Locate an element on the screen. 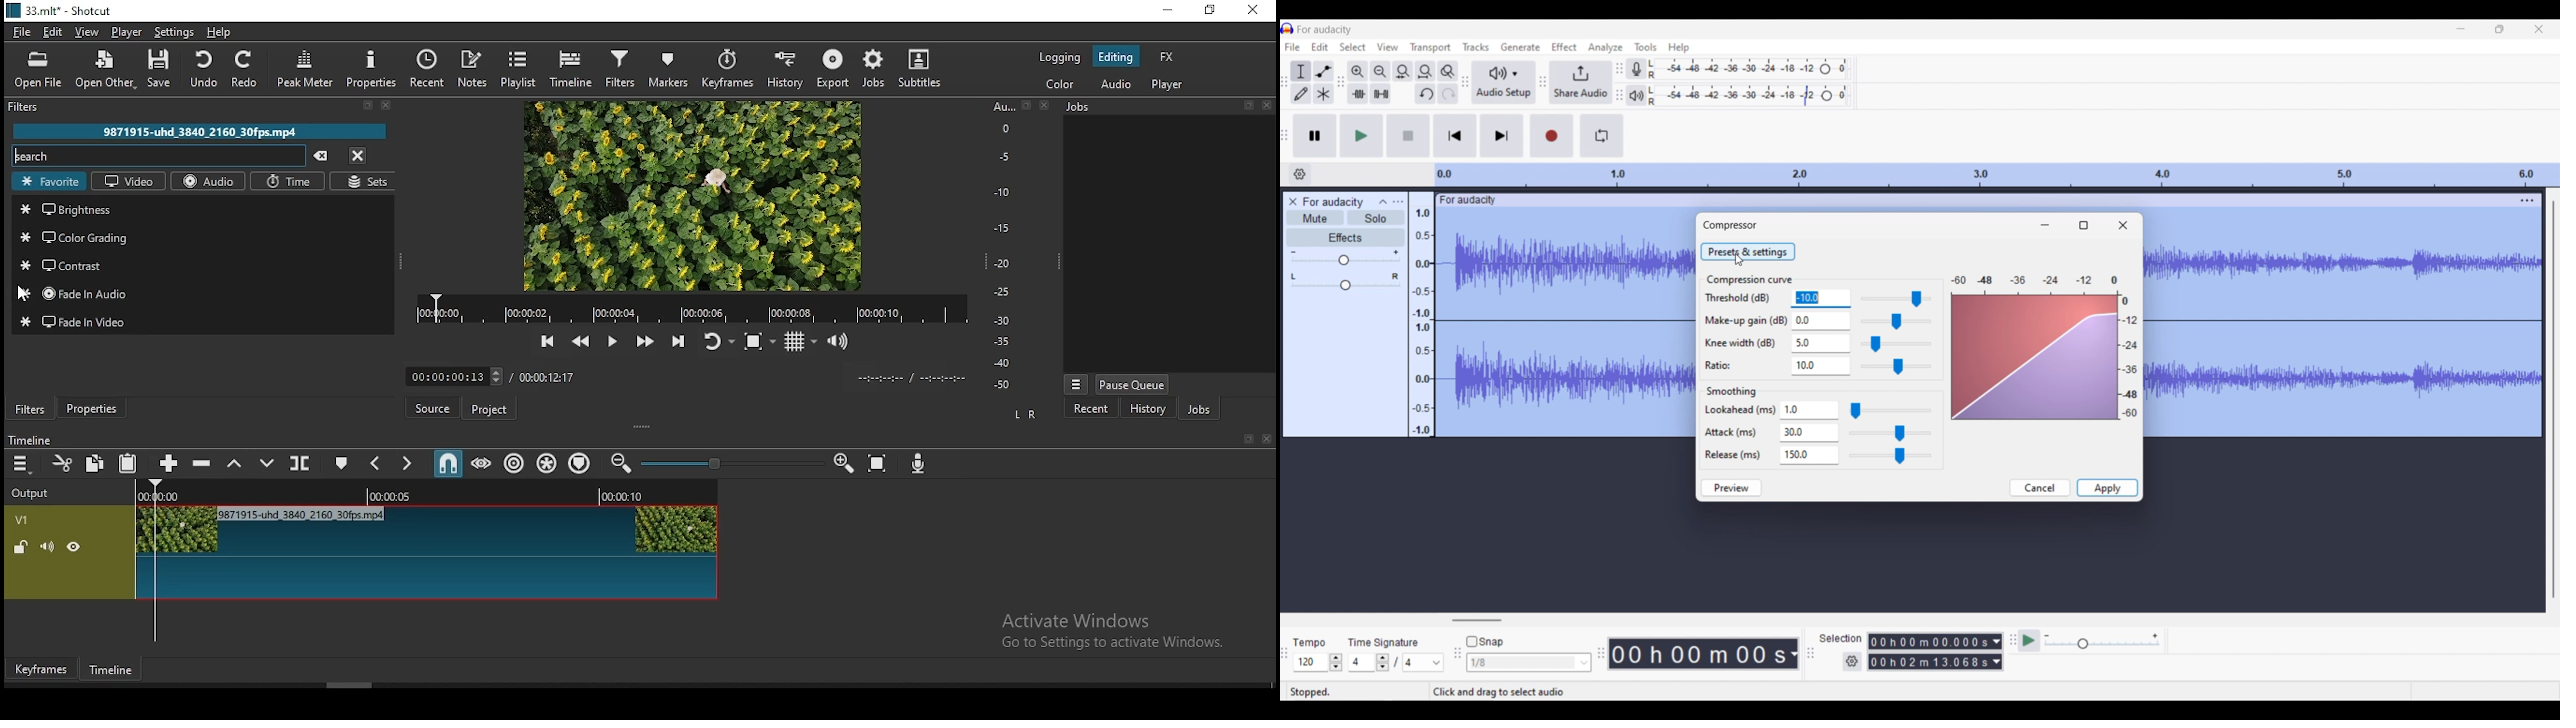  Show in a bigger tab is located at coordinates (2083, 225).